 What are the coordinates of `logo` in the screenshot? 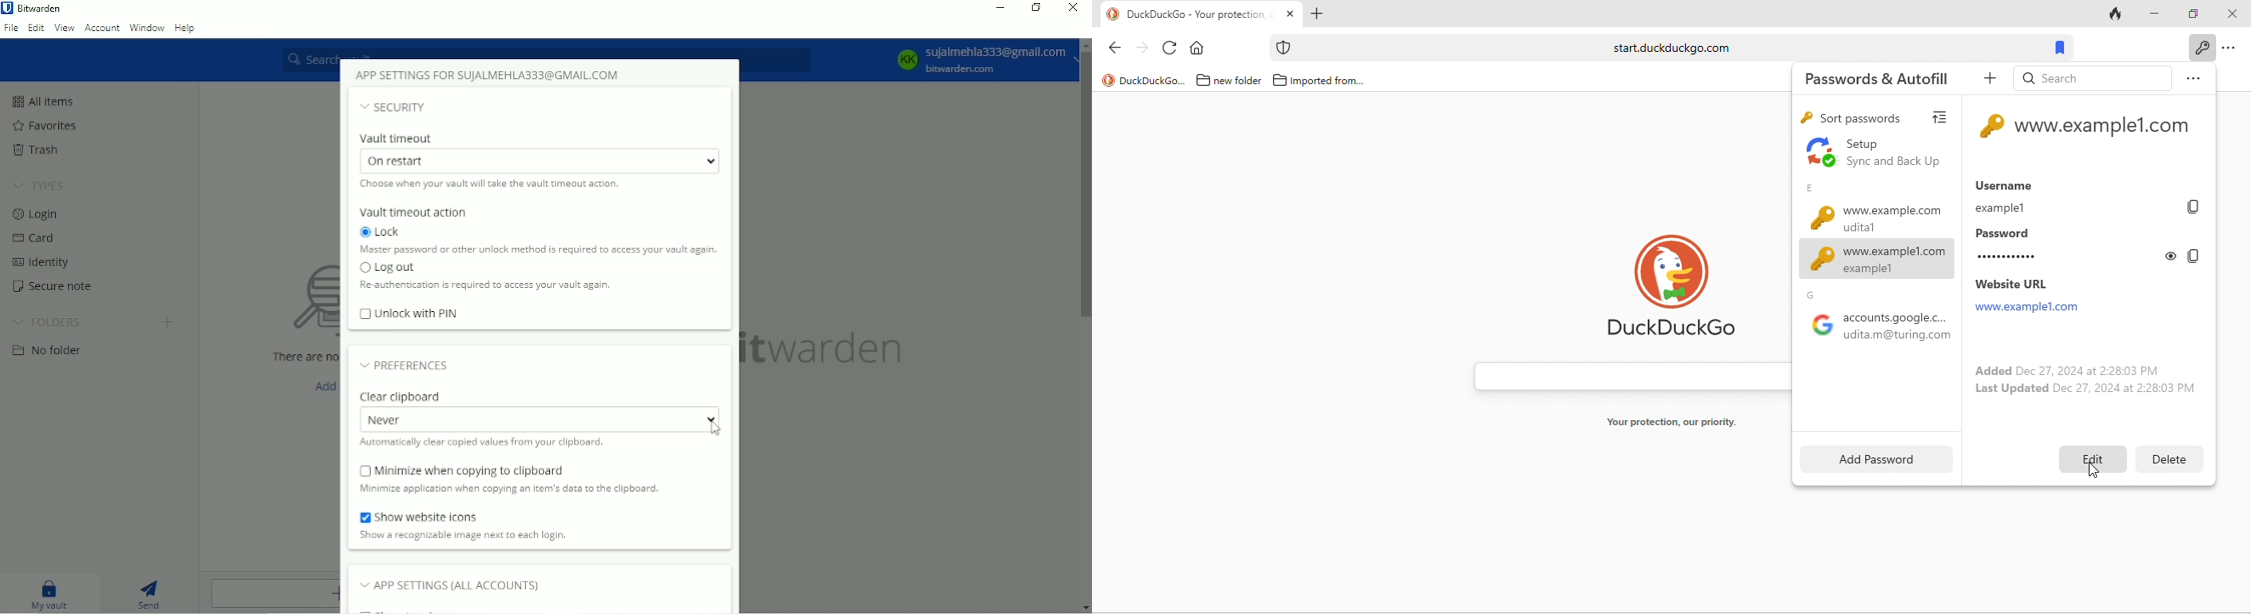 It's located at (1113, 14).